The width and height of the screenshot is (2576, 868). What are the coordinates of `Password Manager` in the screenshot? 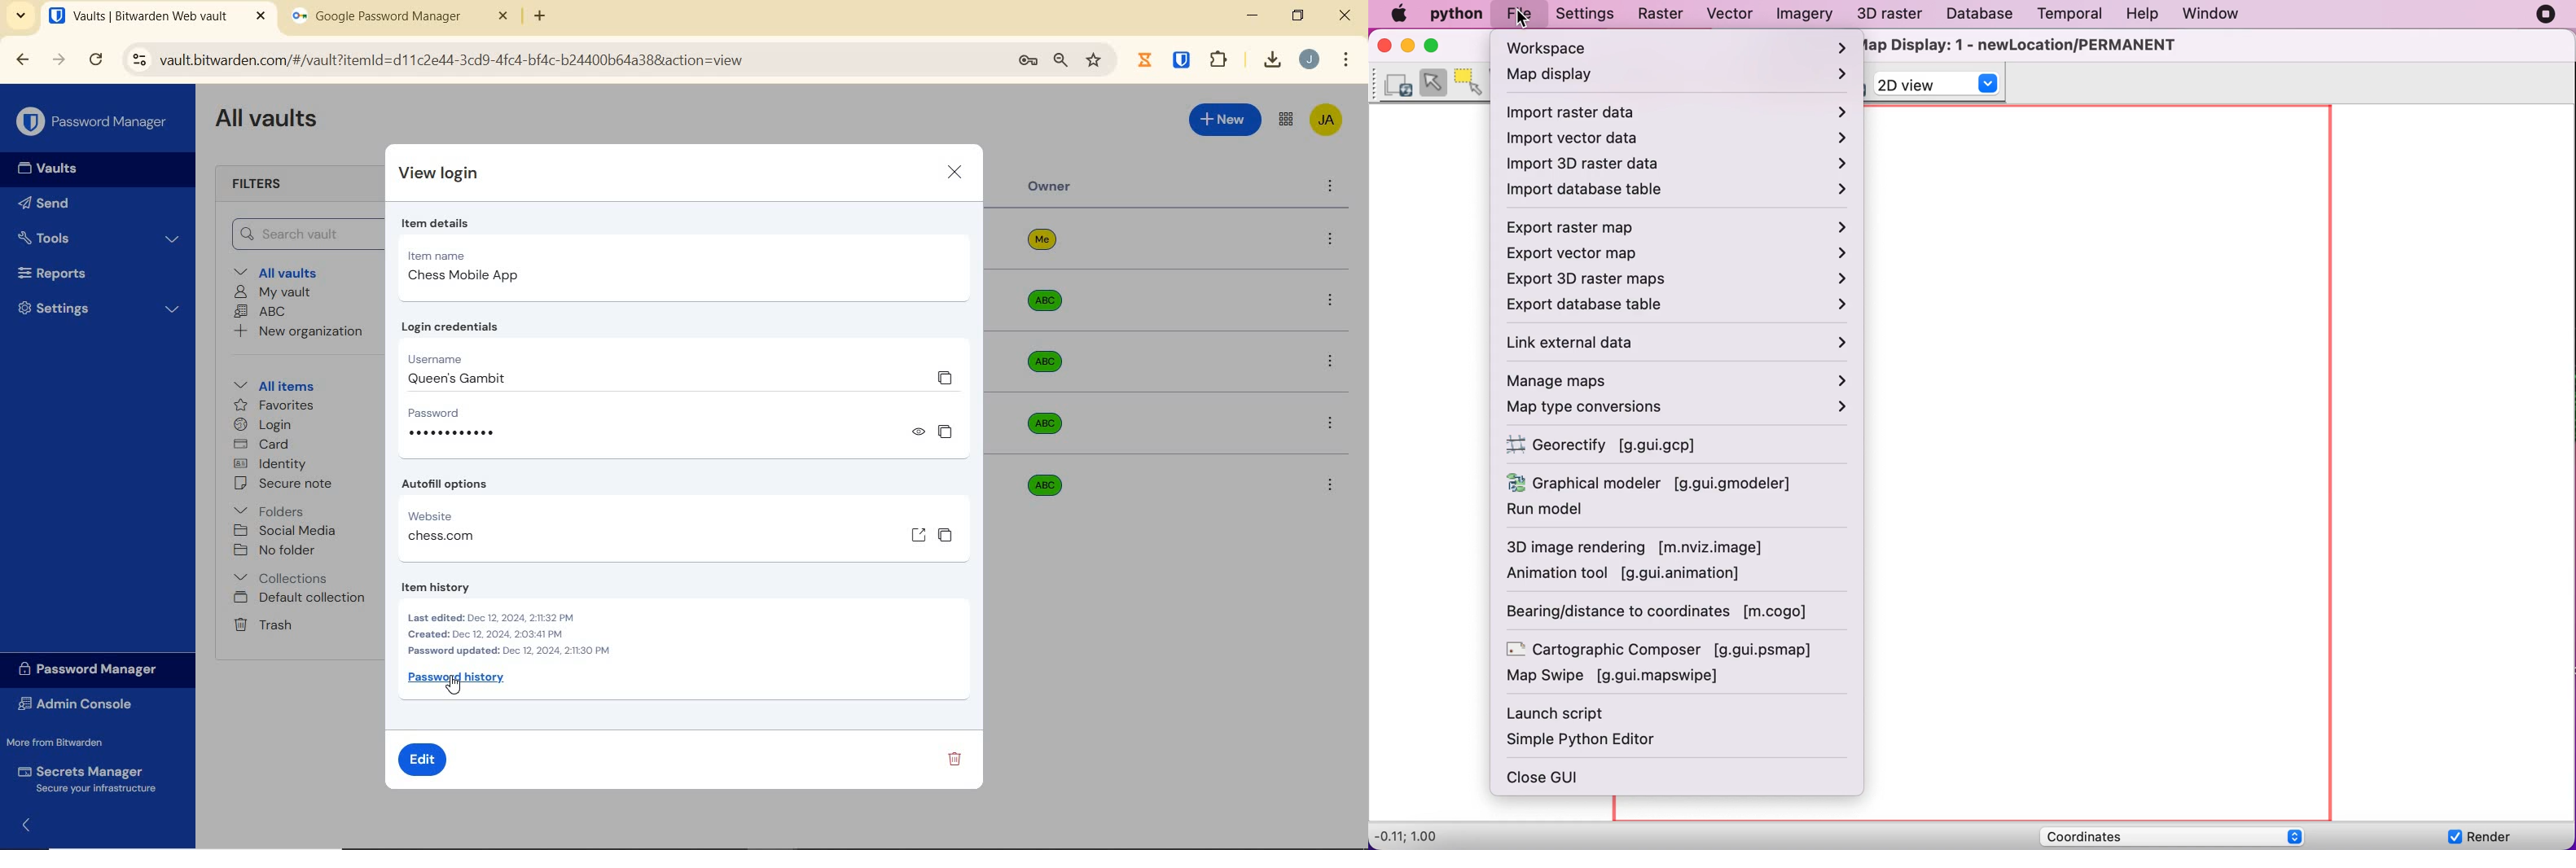 It's located at (96, 670).